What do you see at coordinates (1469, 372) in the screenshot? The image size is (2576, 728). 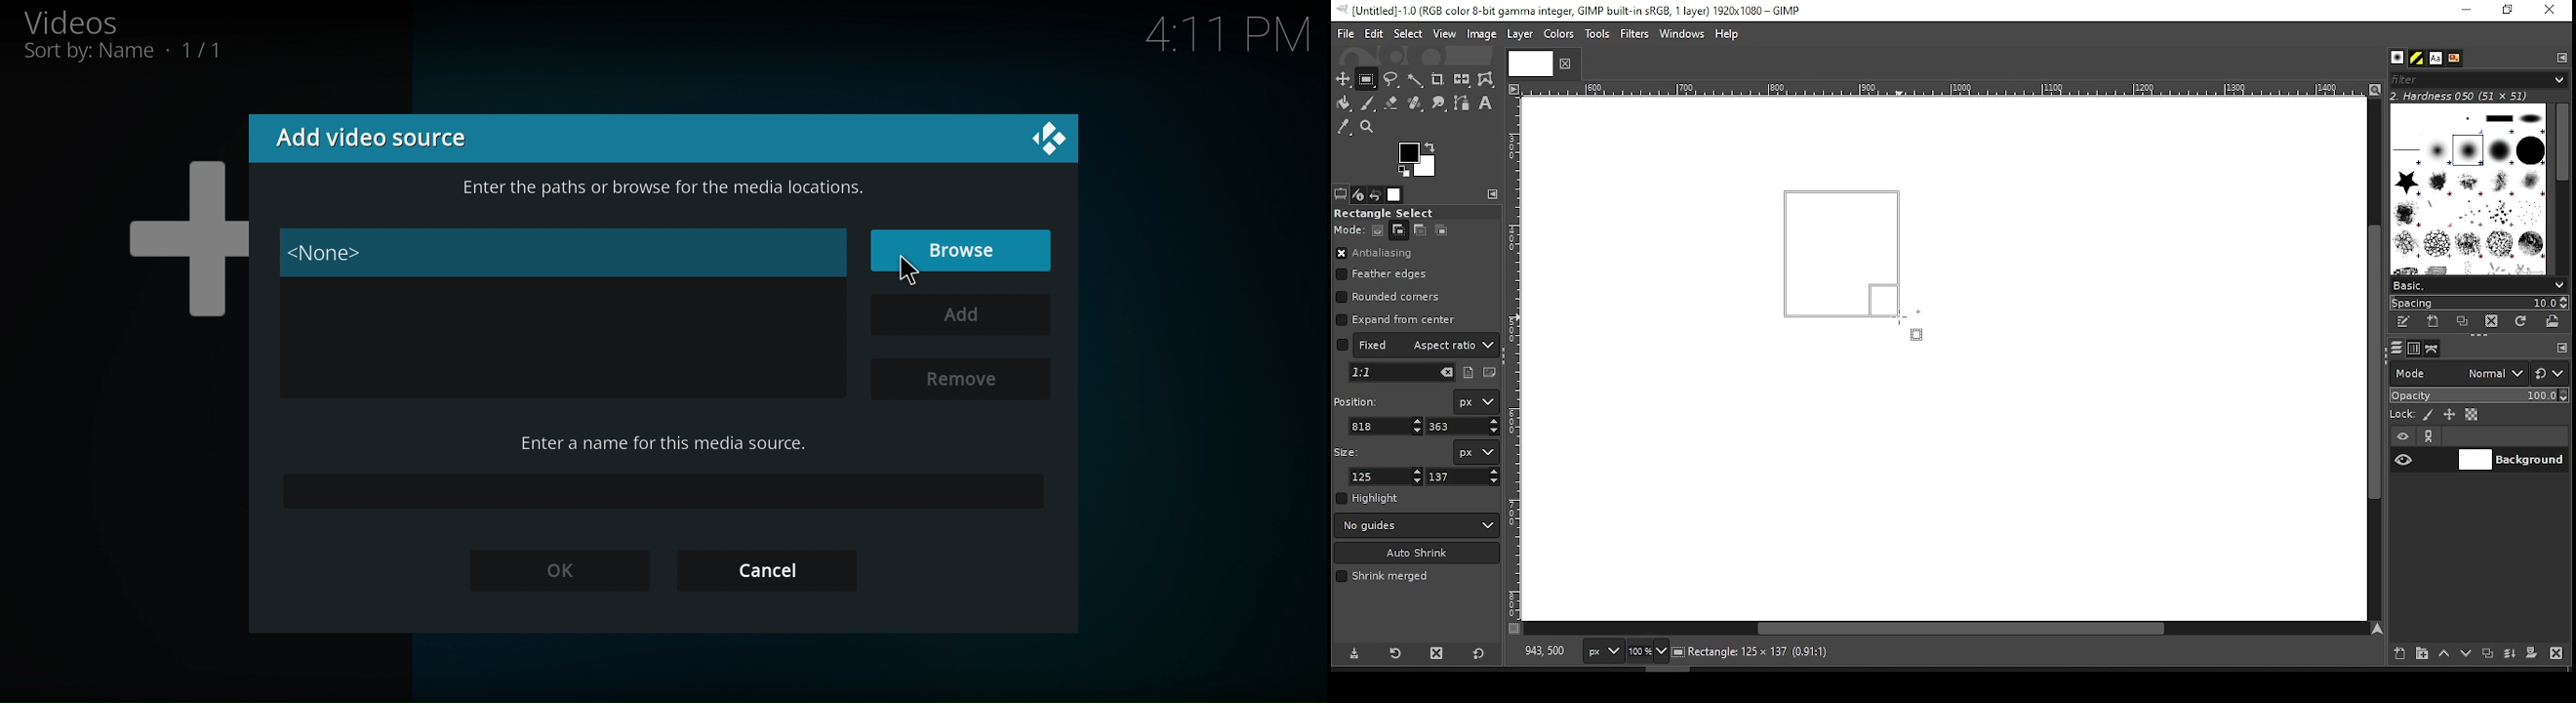 I see `portrait` at bounding box center [1469, 372].